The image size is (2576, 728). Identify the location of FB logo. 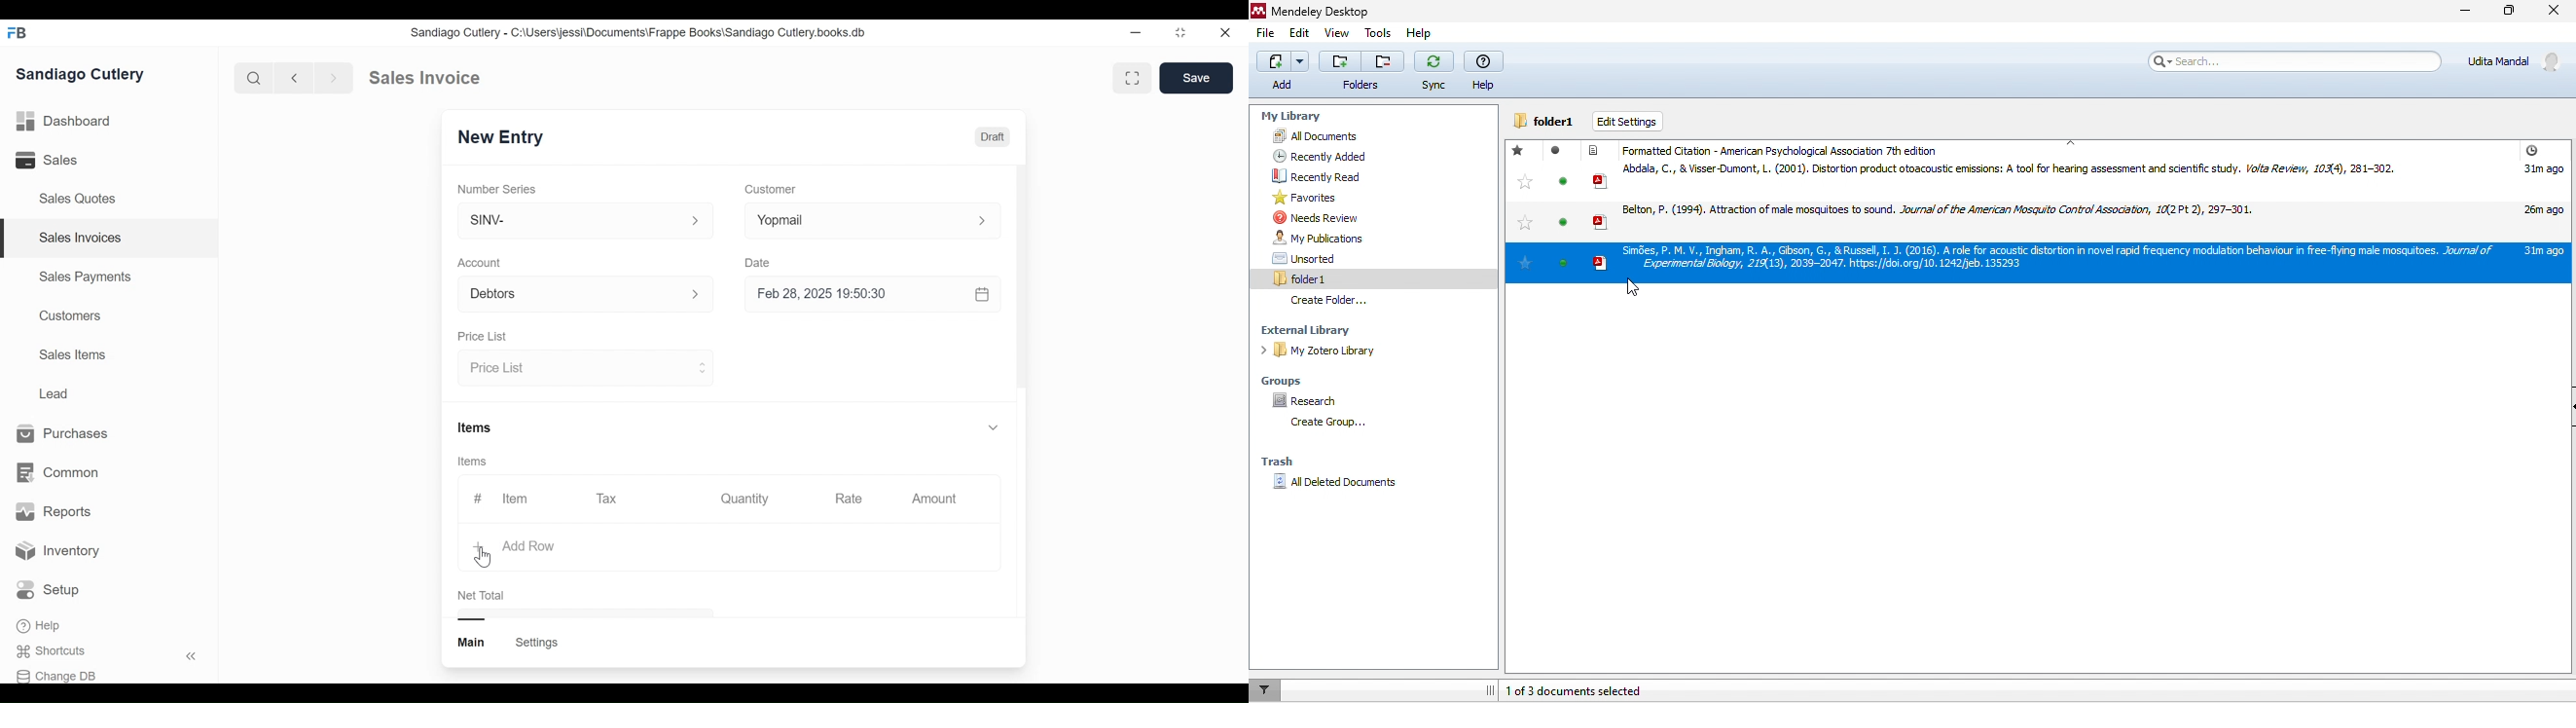
(18, 33).